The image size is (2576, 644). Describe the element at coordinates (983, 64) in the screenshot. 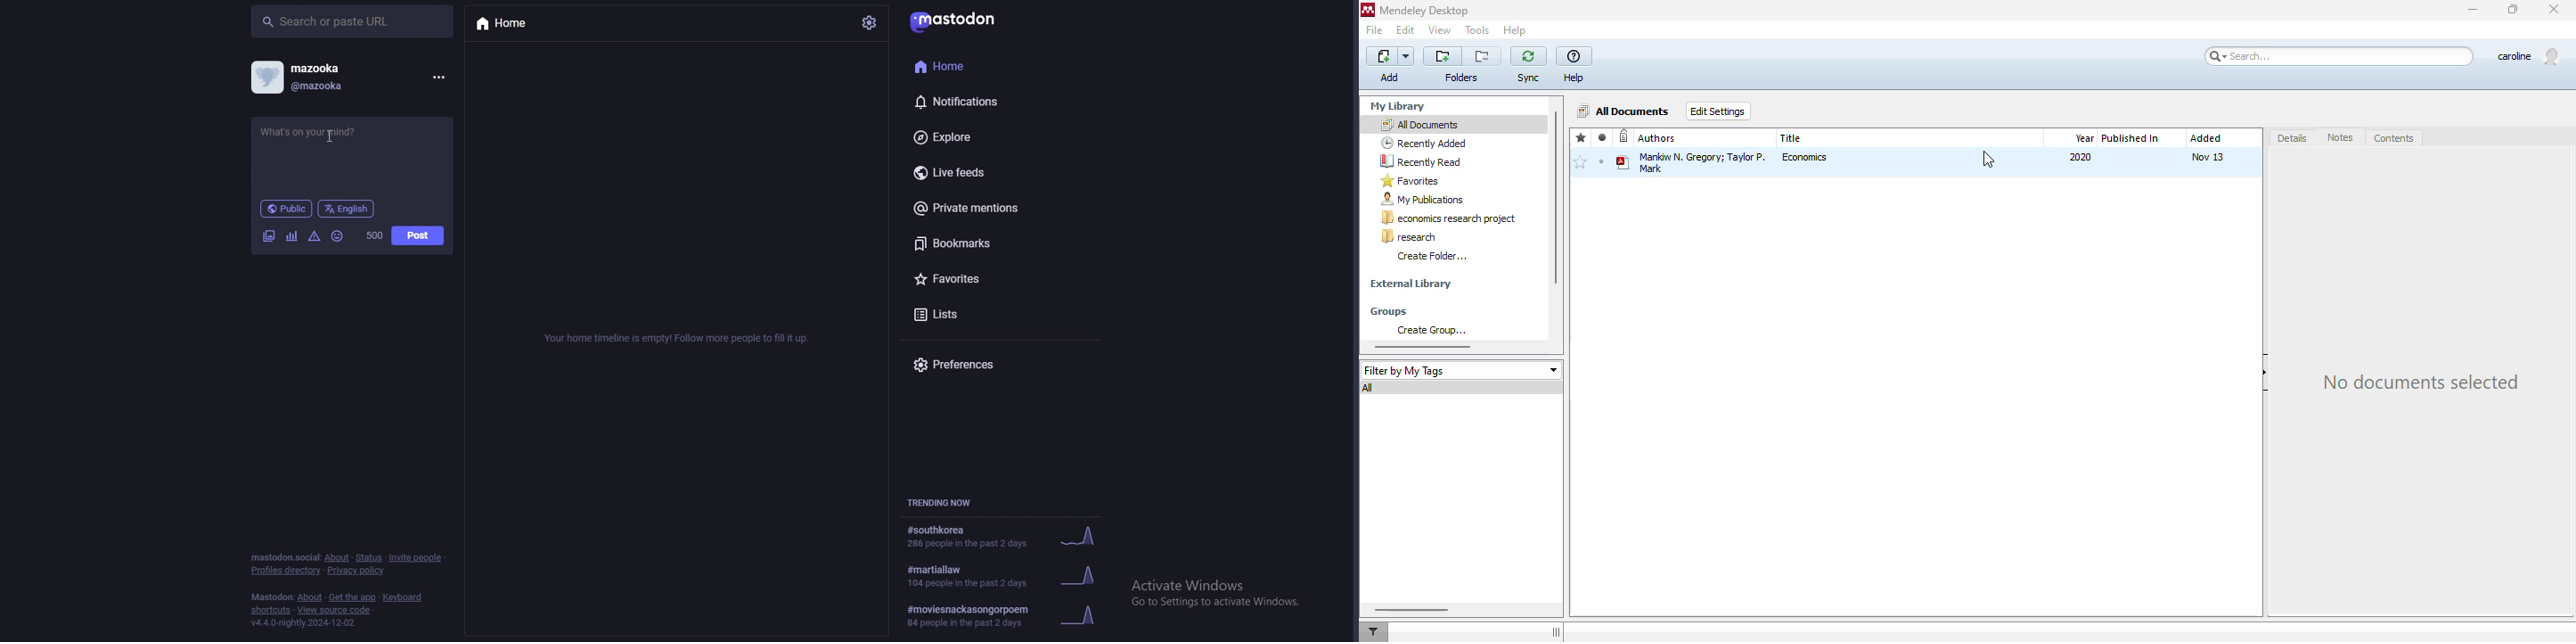

I see `home` at that location.